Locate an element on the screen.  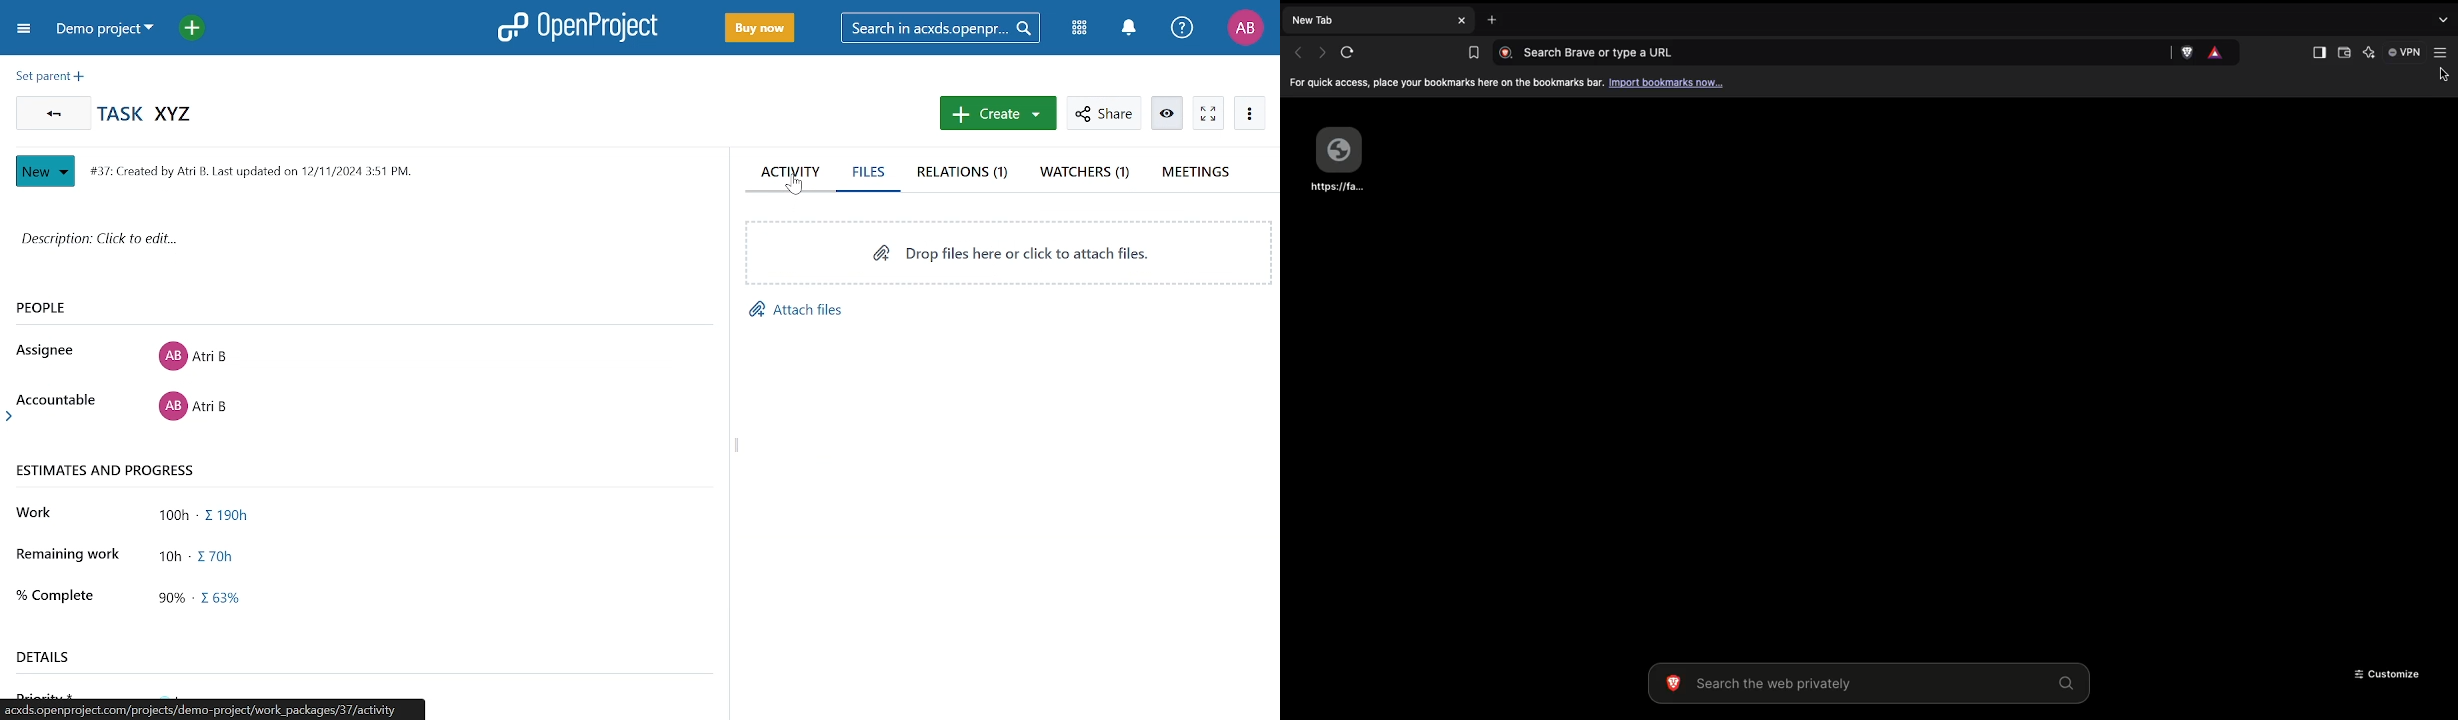
Add project is located at coordinates (196, 28).